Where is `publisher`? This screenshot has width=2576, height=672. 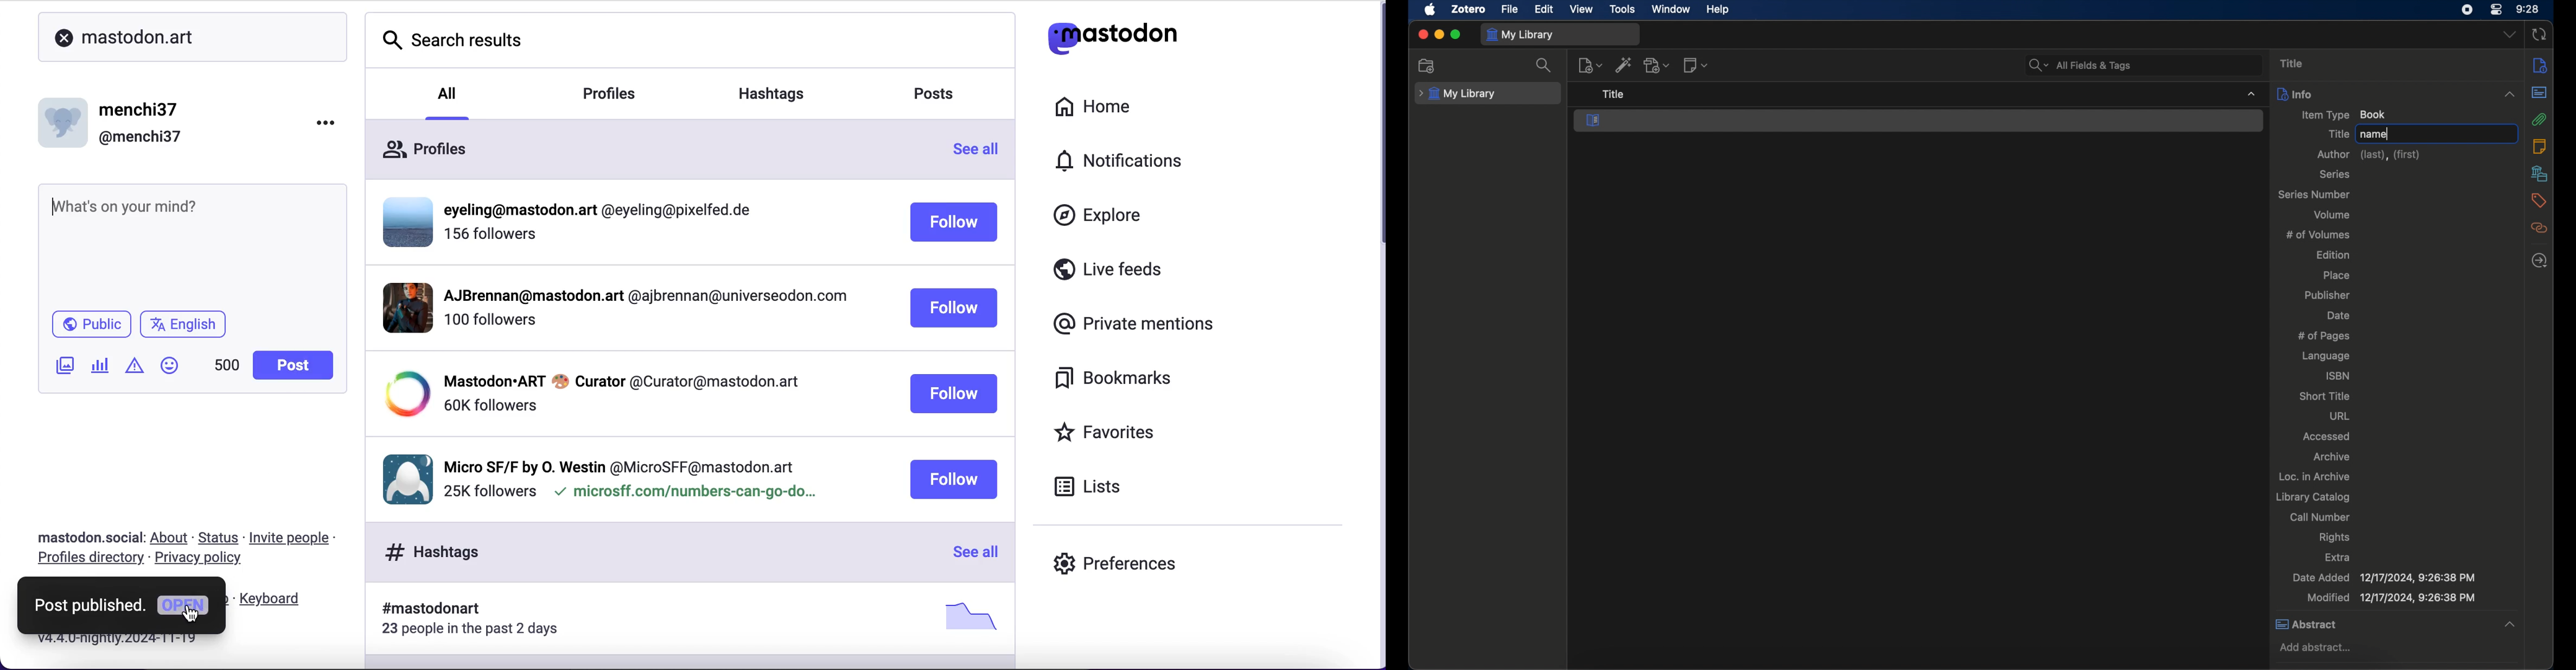 publisher is located at coordinates (2327, 295).